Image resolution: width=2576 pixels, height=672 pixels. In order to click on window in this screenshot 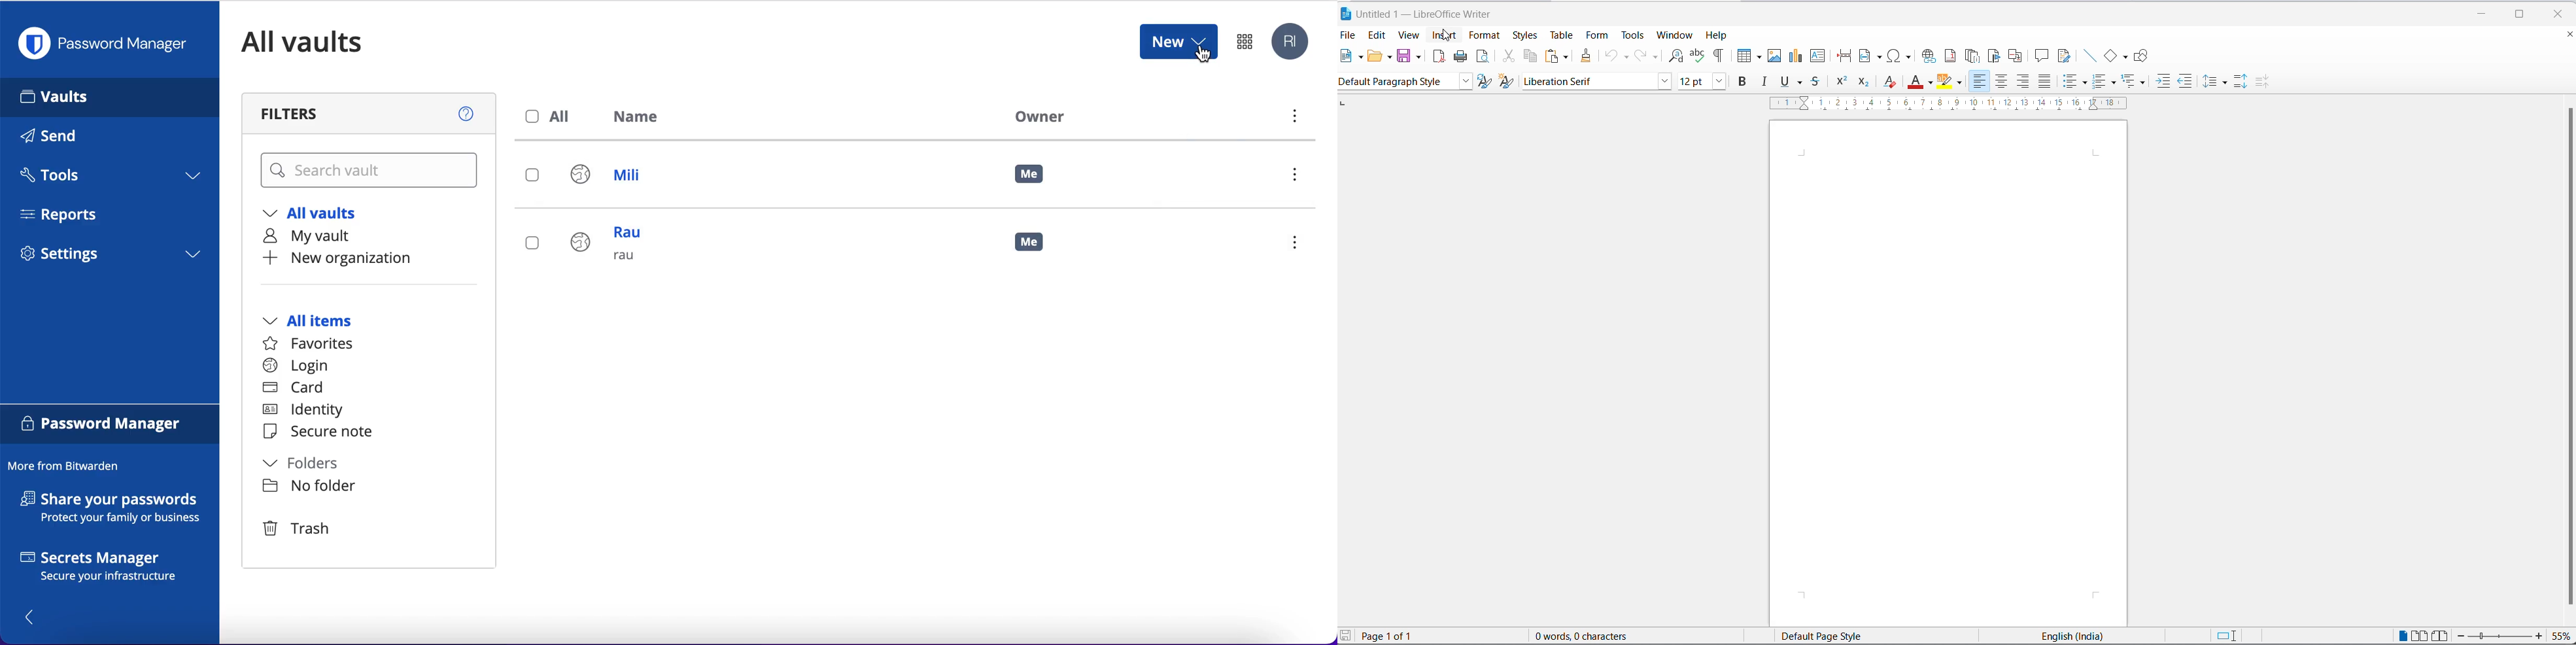, I will do `click(1677, 35)`.